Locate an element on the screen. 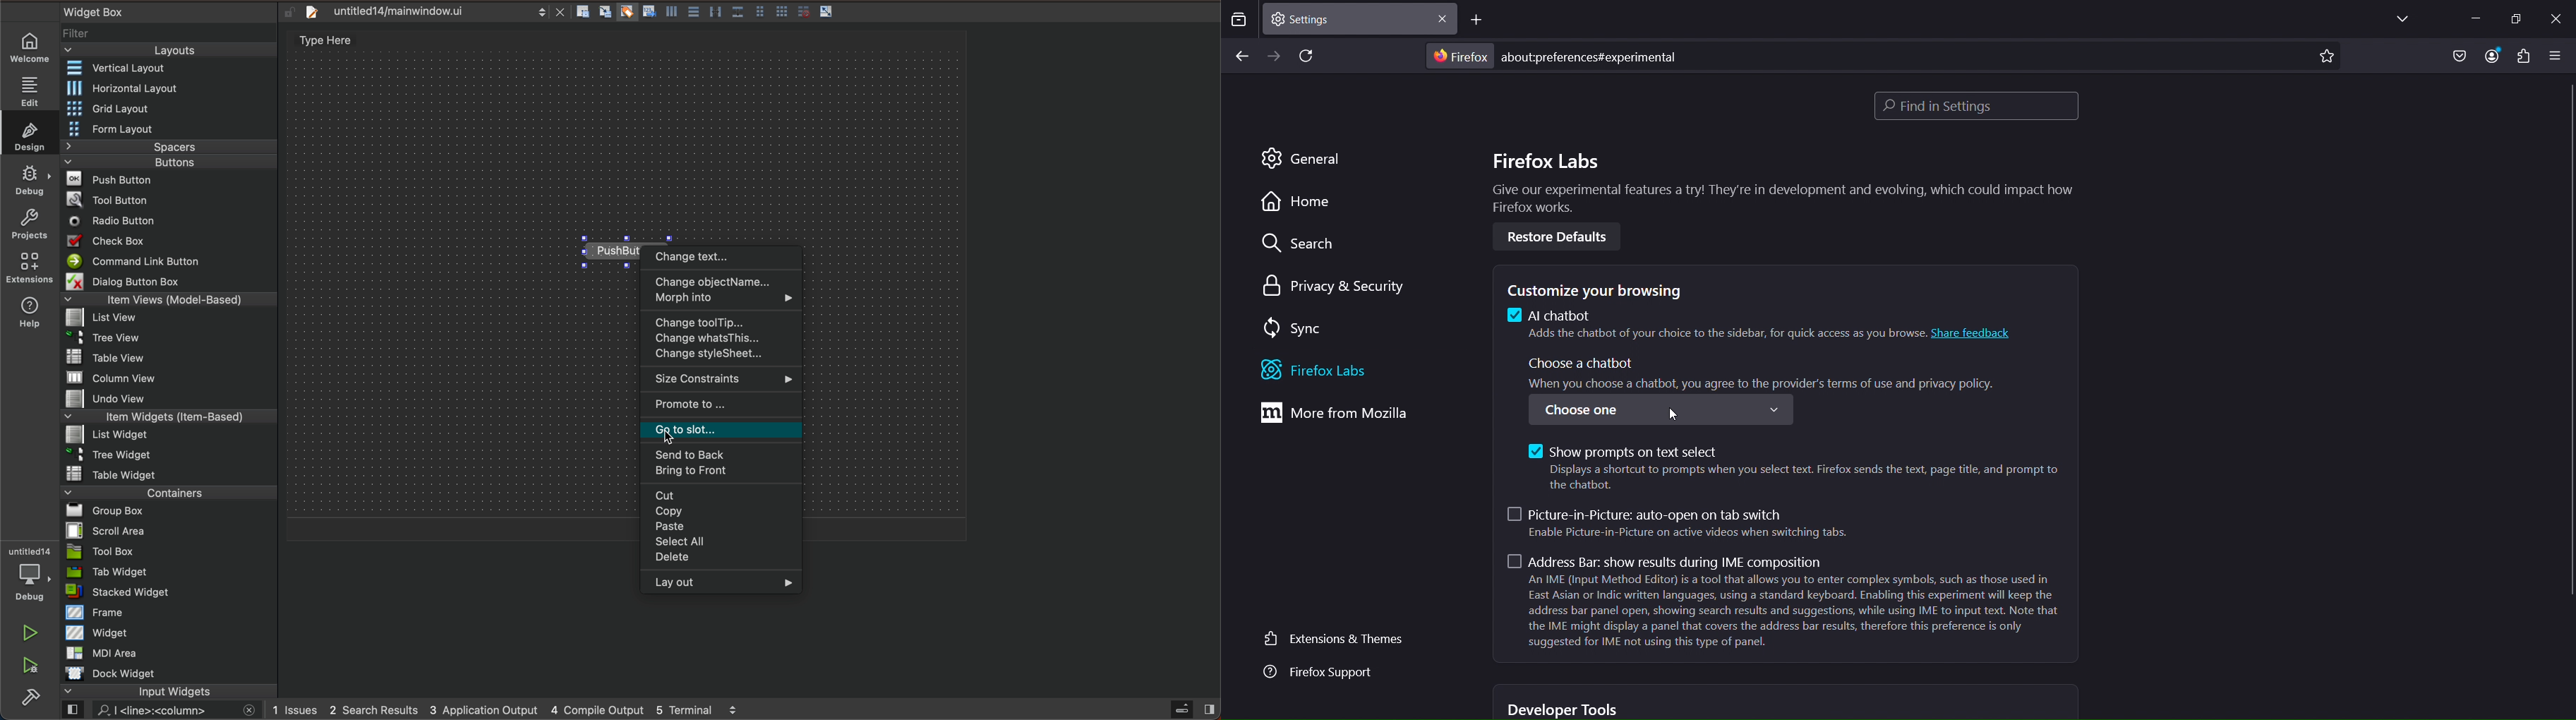 The width and height of the screenshot is (2576, 728).  is located at coordinates (628, 11).